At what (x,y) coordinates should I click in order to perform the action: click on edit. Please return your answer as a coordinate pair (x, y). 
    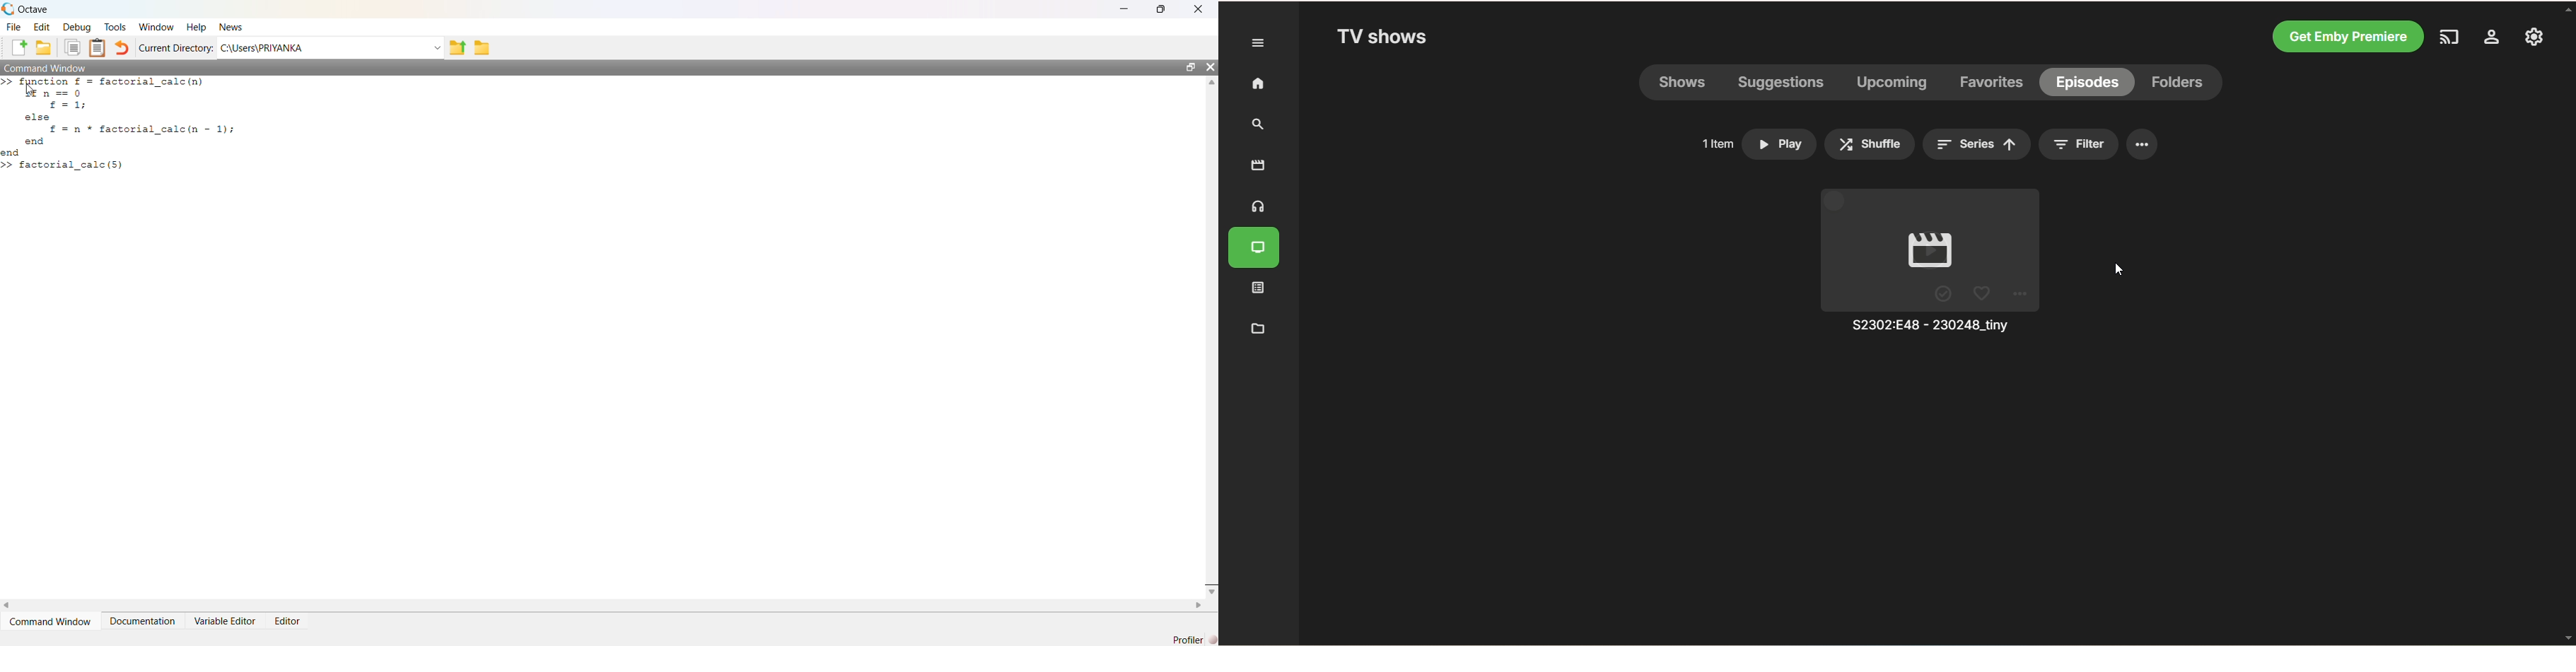
    Looking at the image, I should click on (43, 27).